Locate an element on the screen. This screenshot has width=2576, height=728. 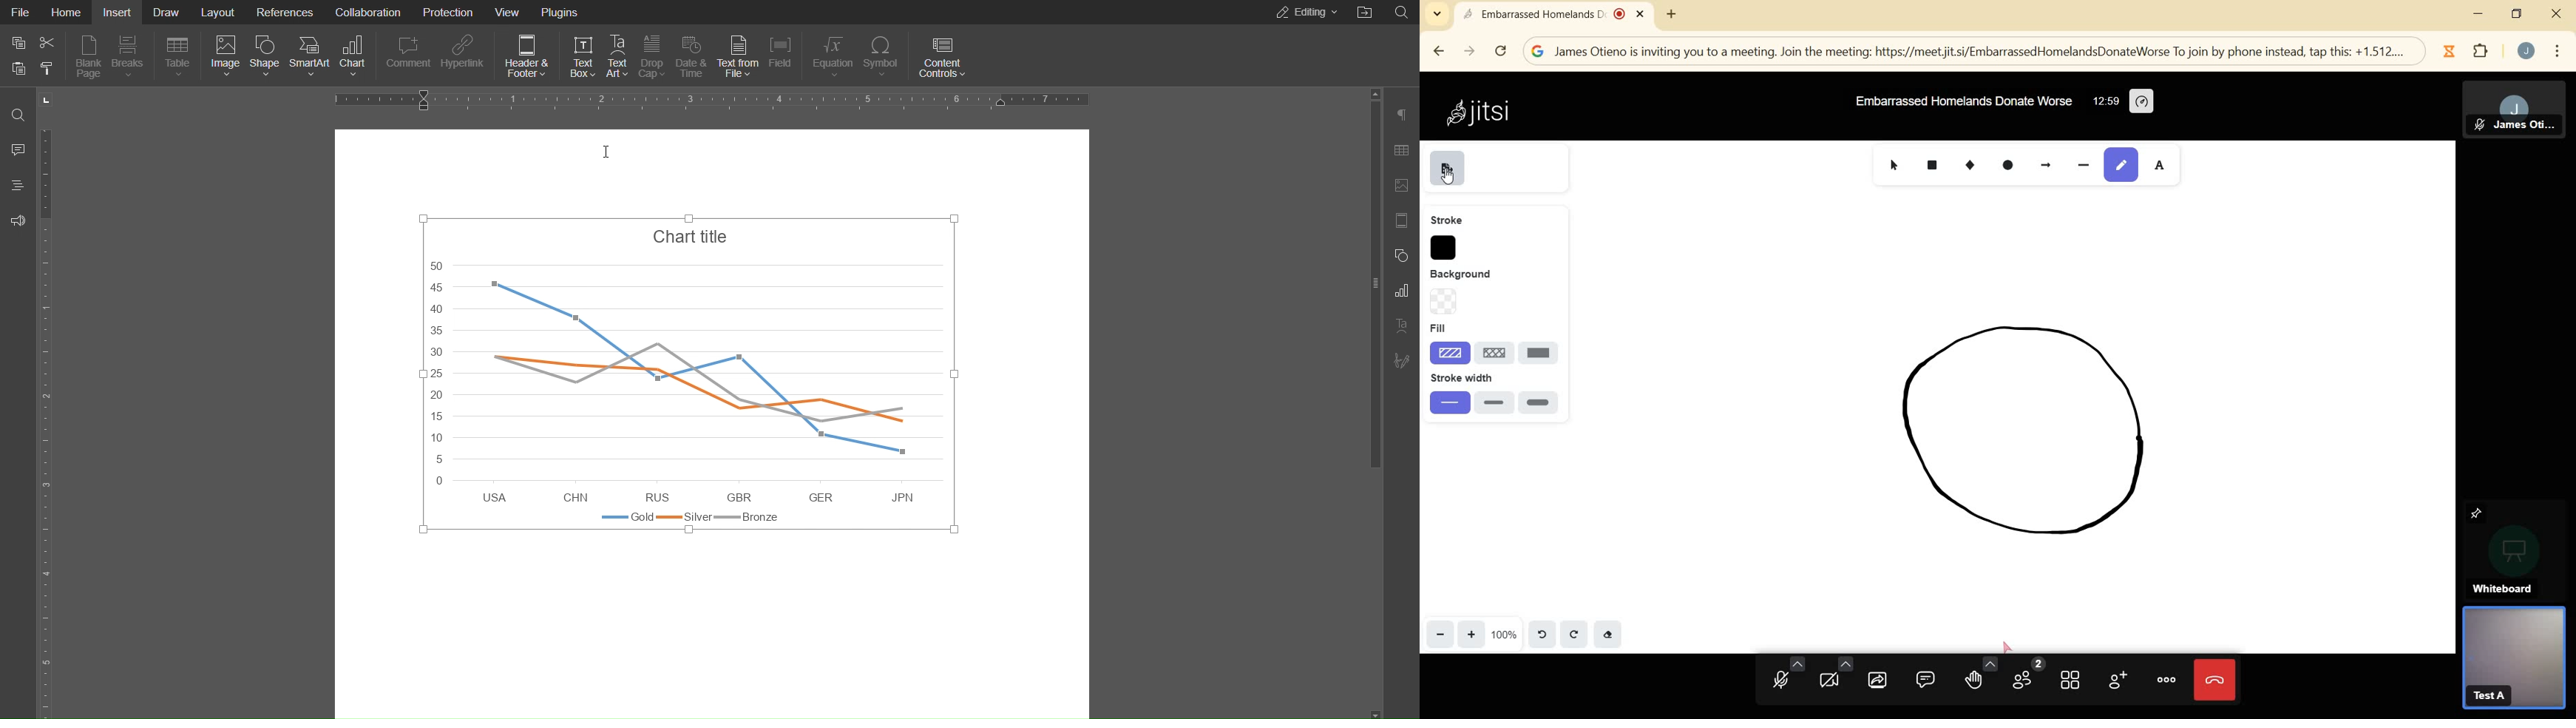
Copy Paste Options is located at coordinates (33, 58).